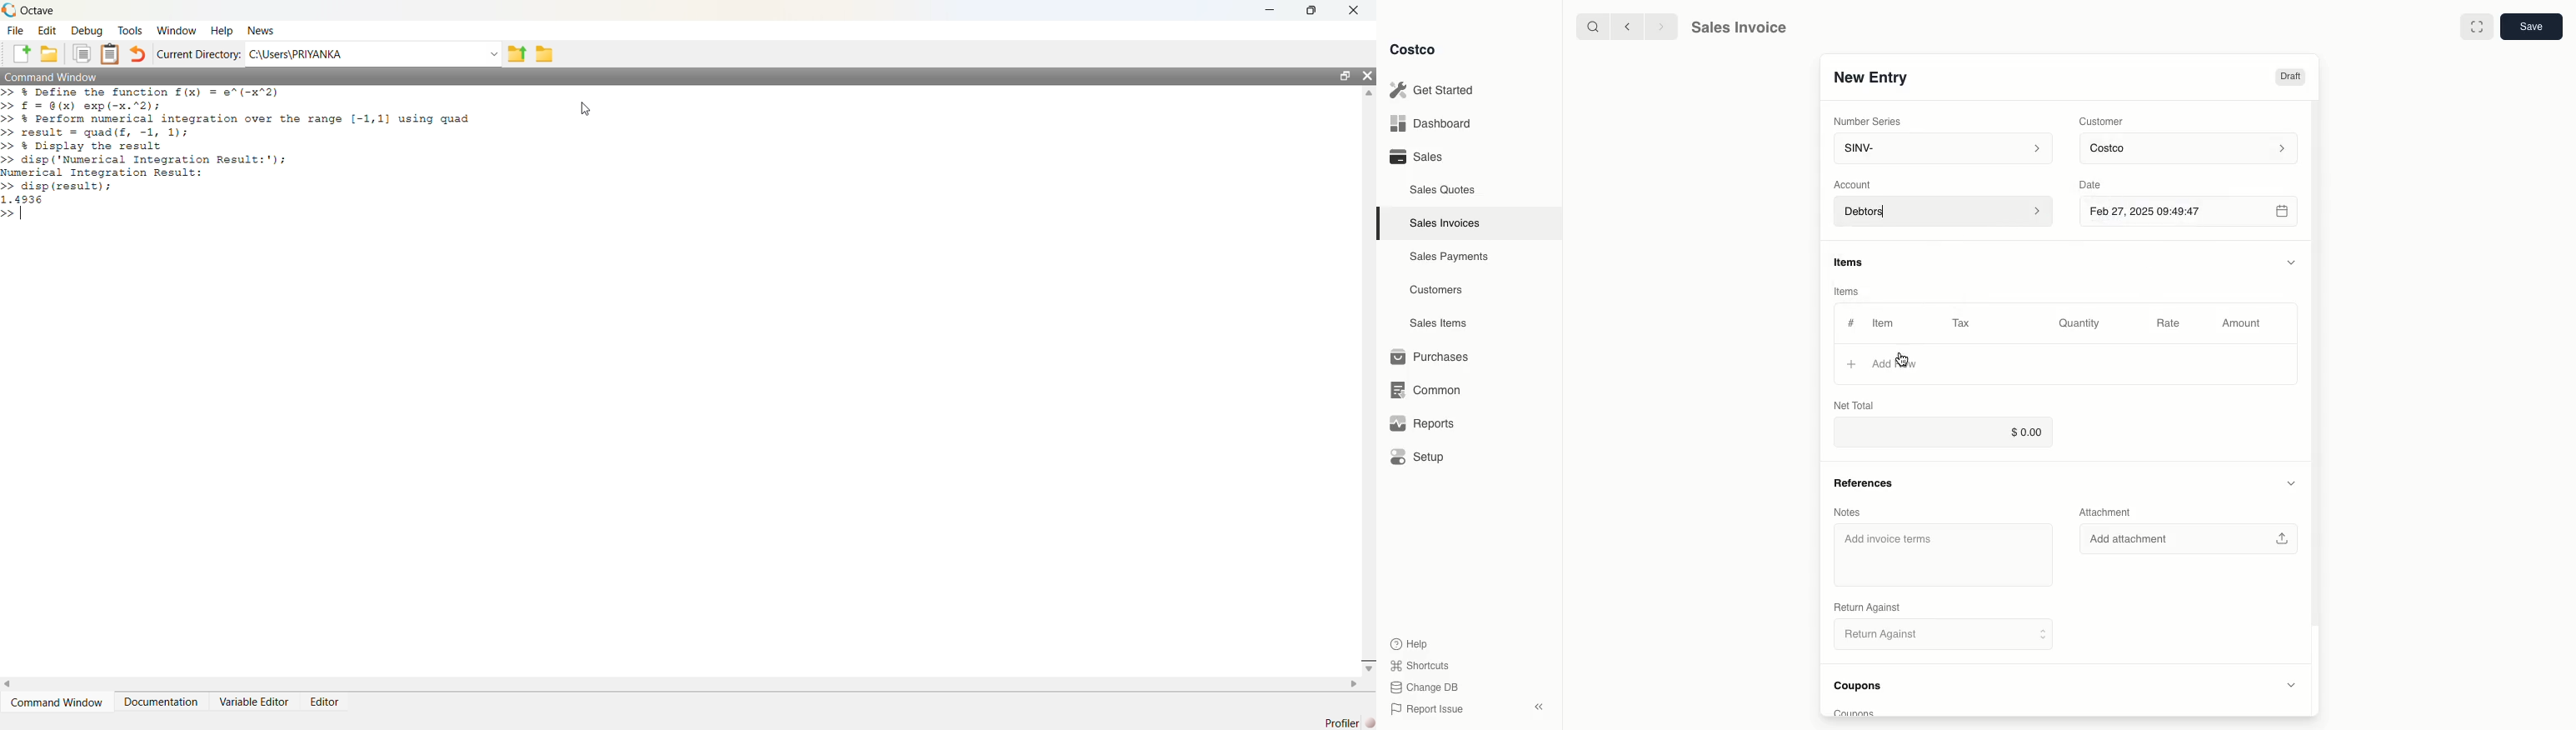 This screenshot has height=756, width=2576. I want to click on Tools, so click(130, 29).